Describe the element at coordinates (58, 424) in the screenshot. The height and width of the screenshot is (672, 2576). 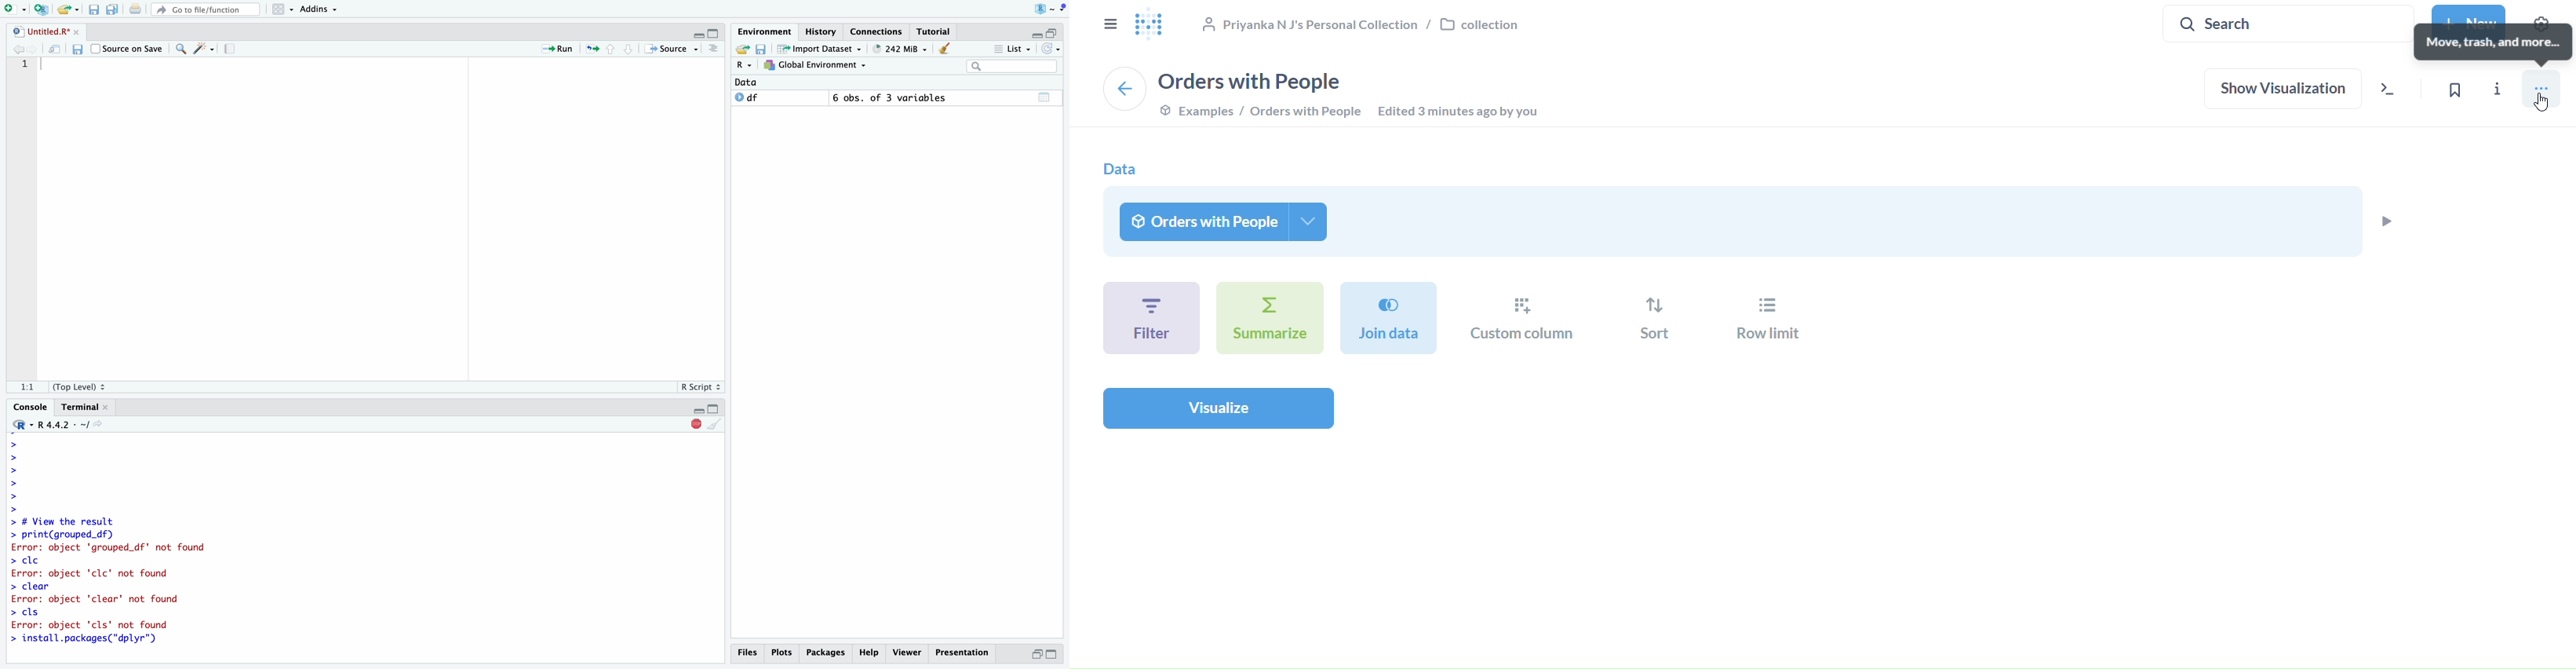
I see `R 4.4.2 - ~/` at that location.